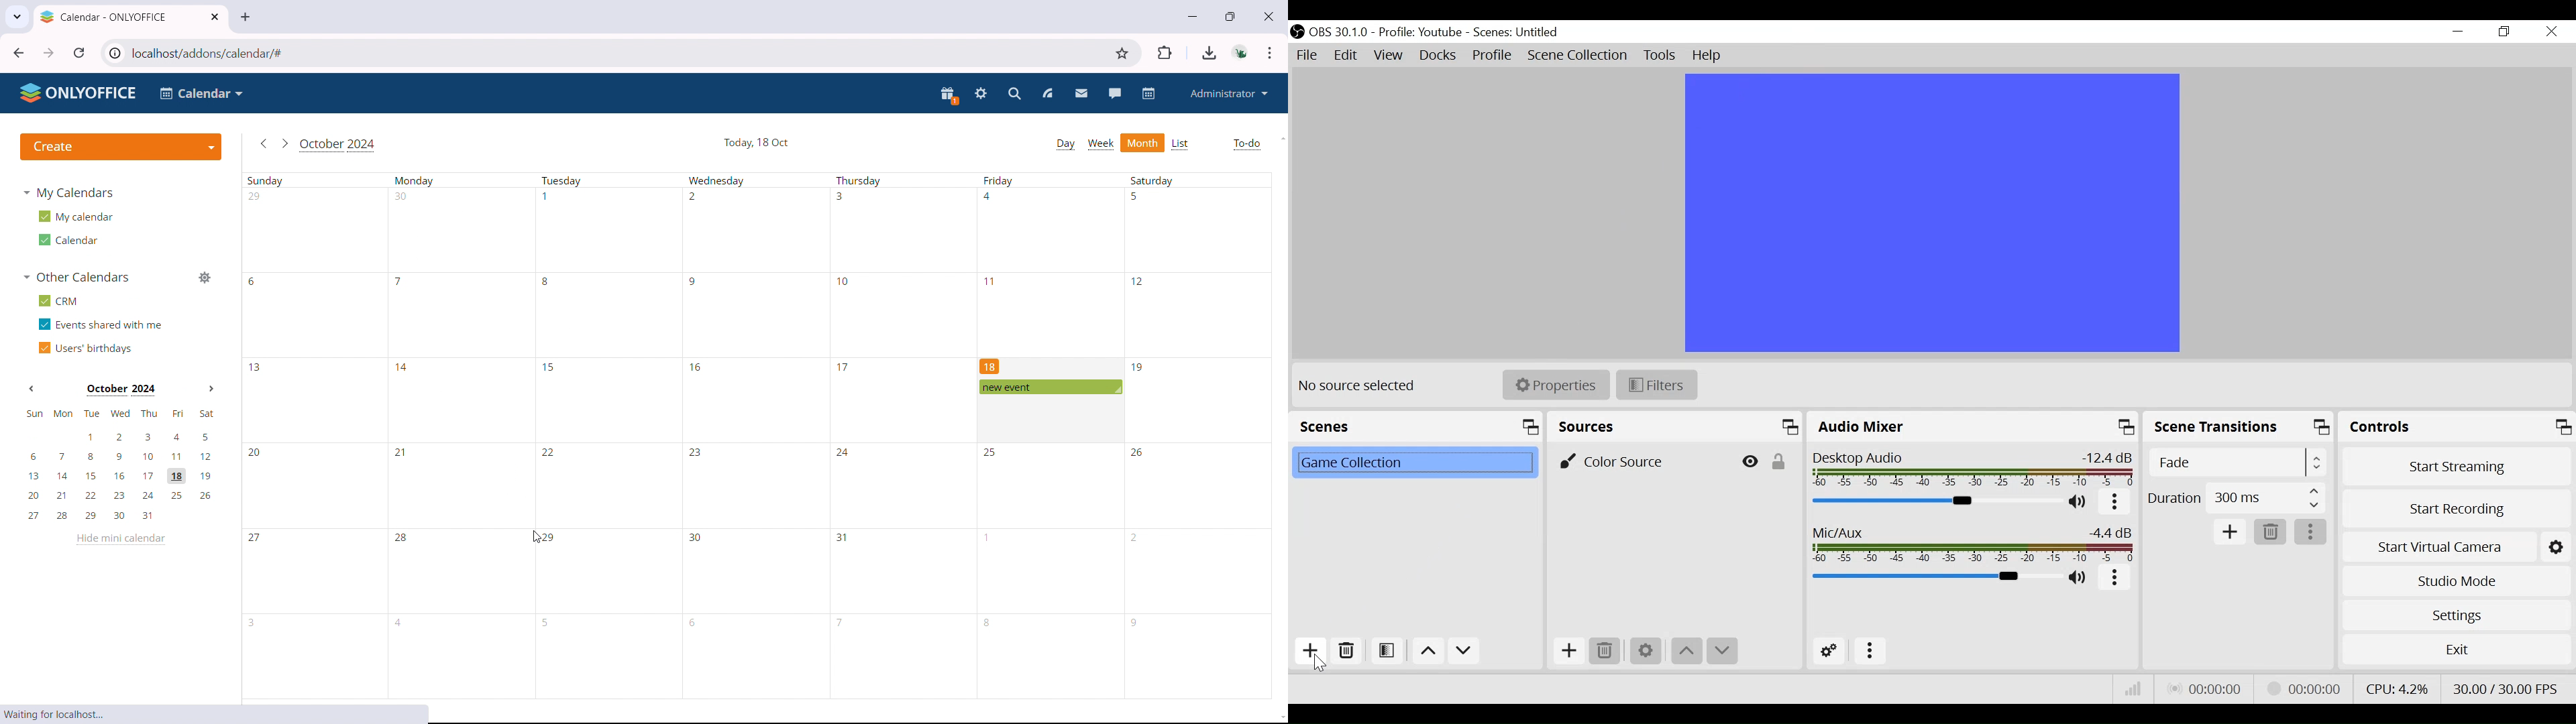 The width and height of the screenshot is (2576, 728). Describe the element at coordinates (120, 467) in the screenshot. I see `mini calendar` at that location.